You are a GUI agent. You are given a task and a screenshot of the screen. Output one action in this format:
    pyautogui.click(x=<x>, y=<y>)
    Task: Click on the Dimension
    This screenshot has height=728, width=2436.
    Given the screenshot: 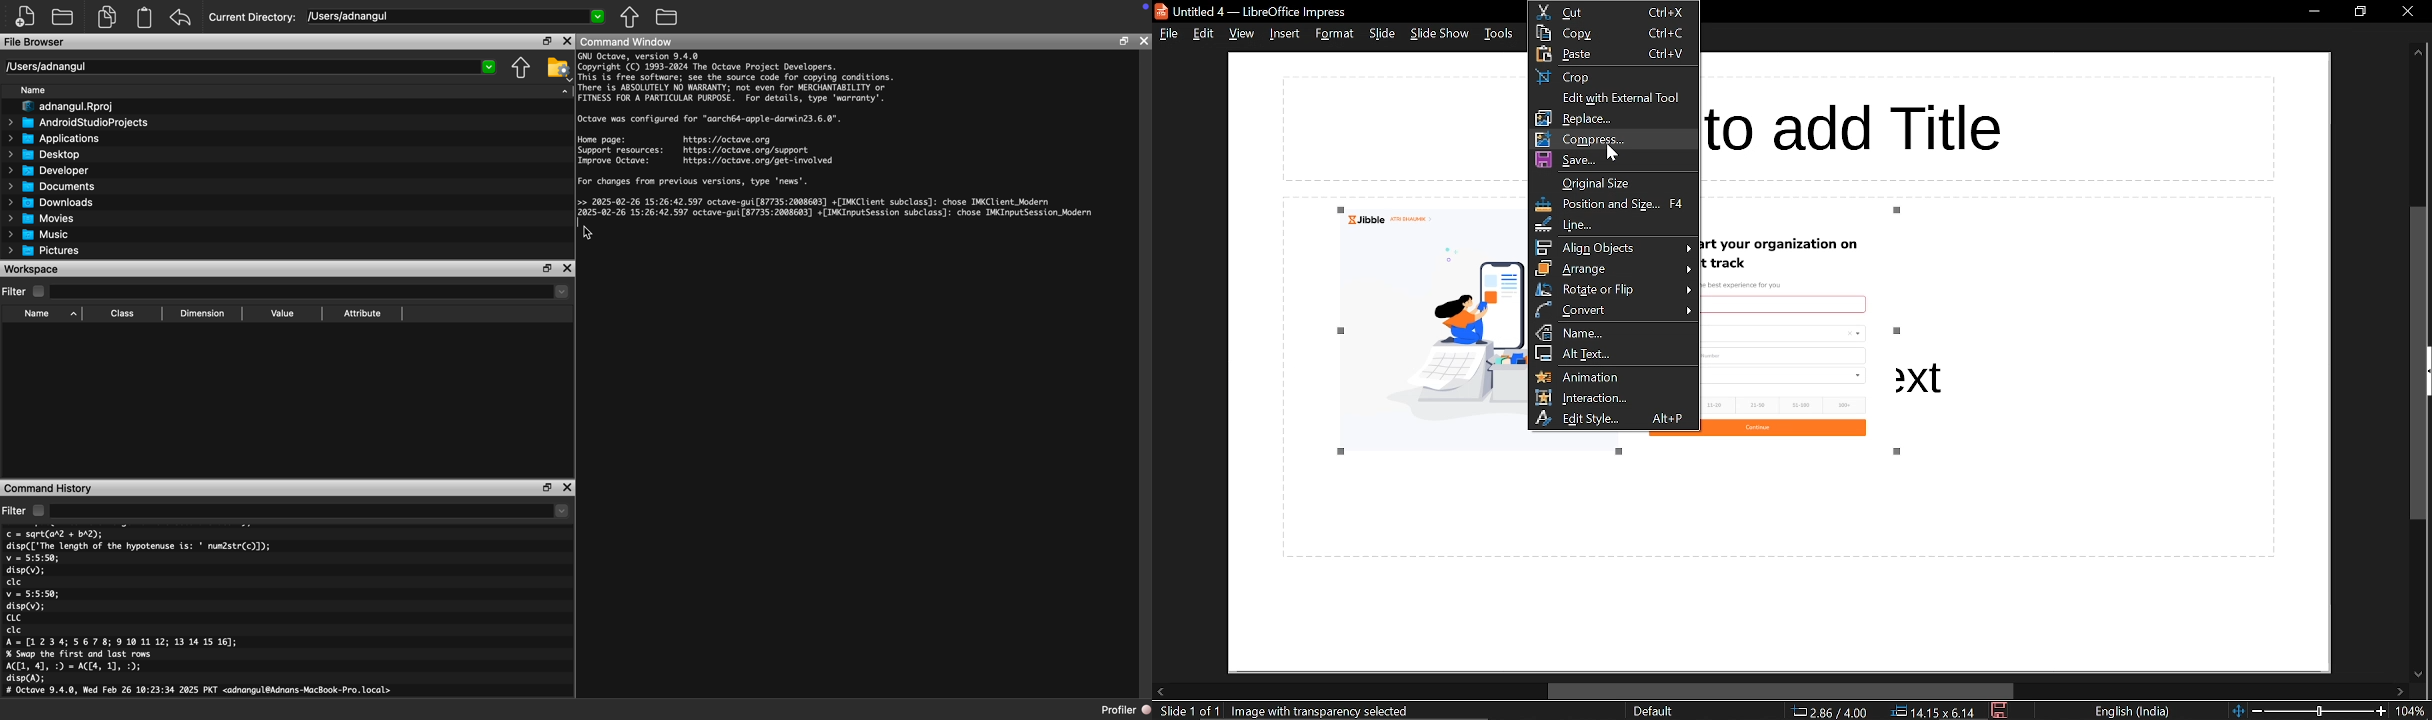 What is the action you would take?
    pyautogui.click(x=202, y=314)
    